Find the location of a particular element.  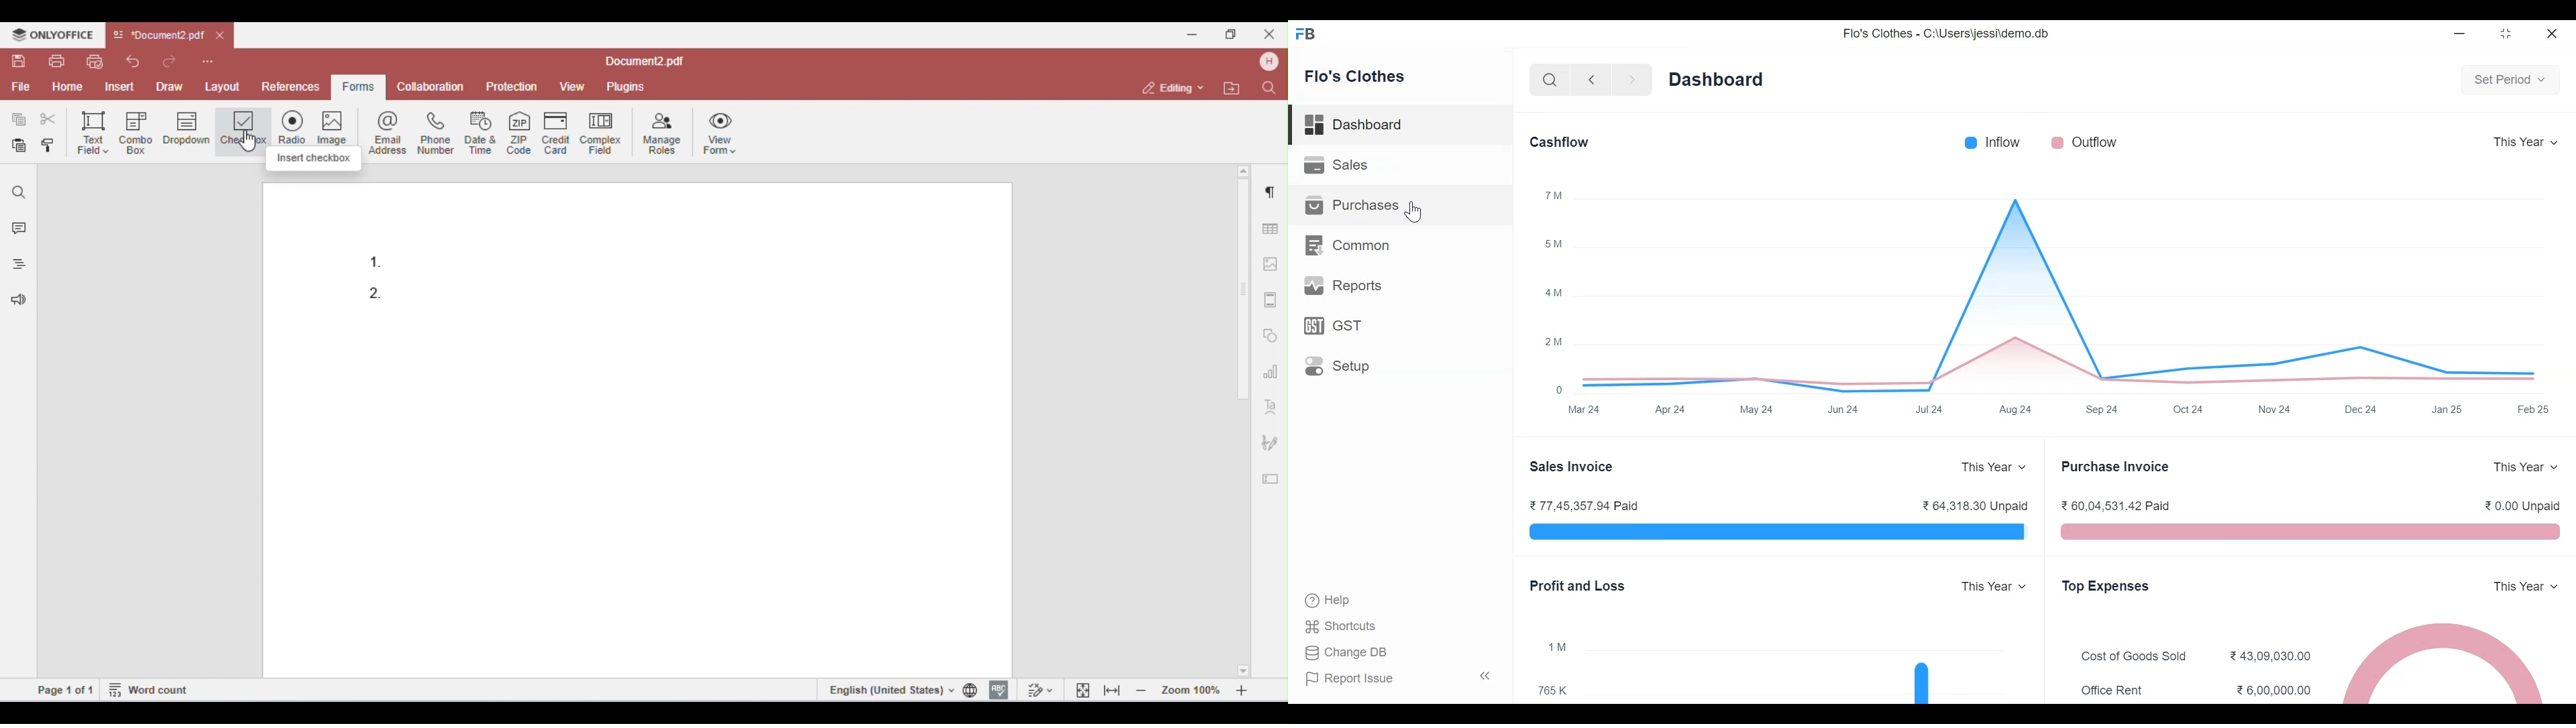

43,09,030.00 is located at coordinates (2273, 656).